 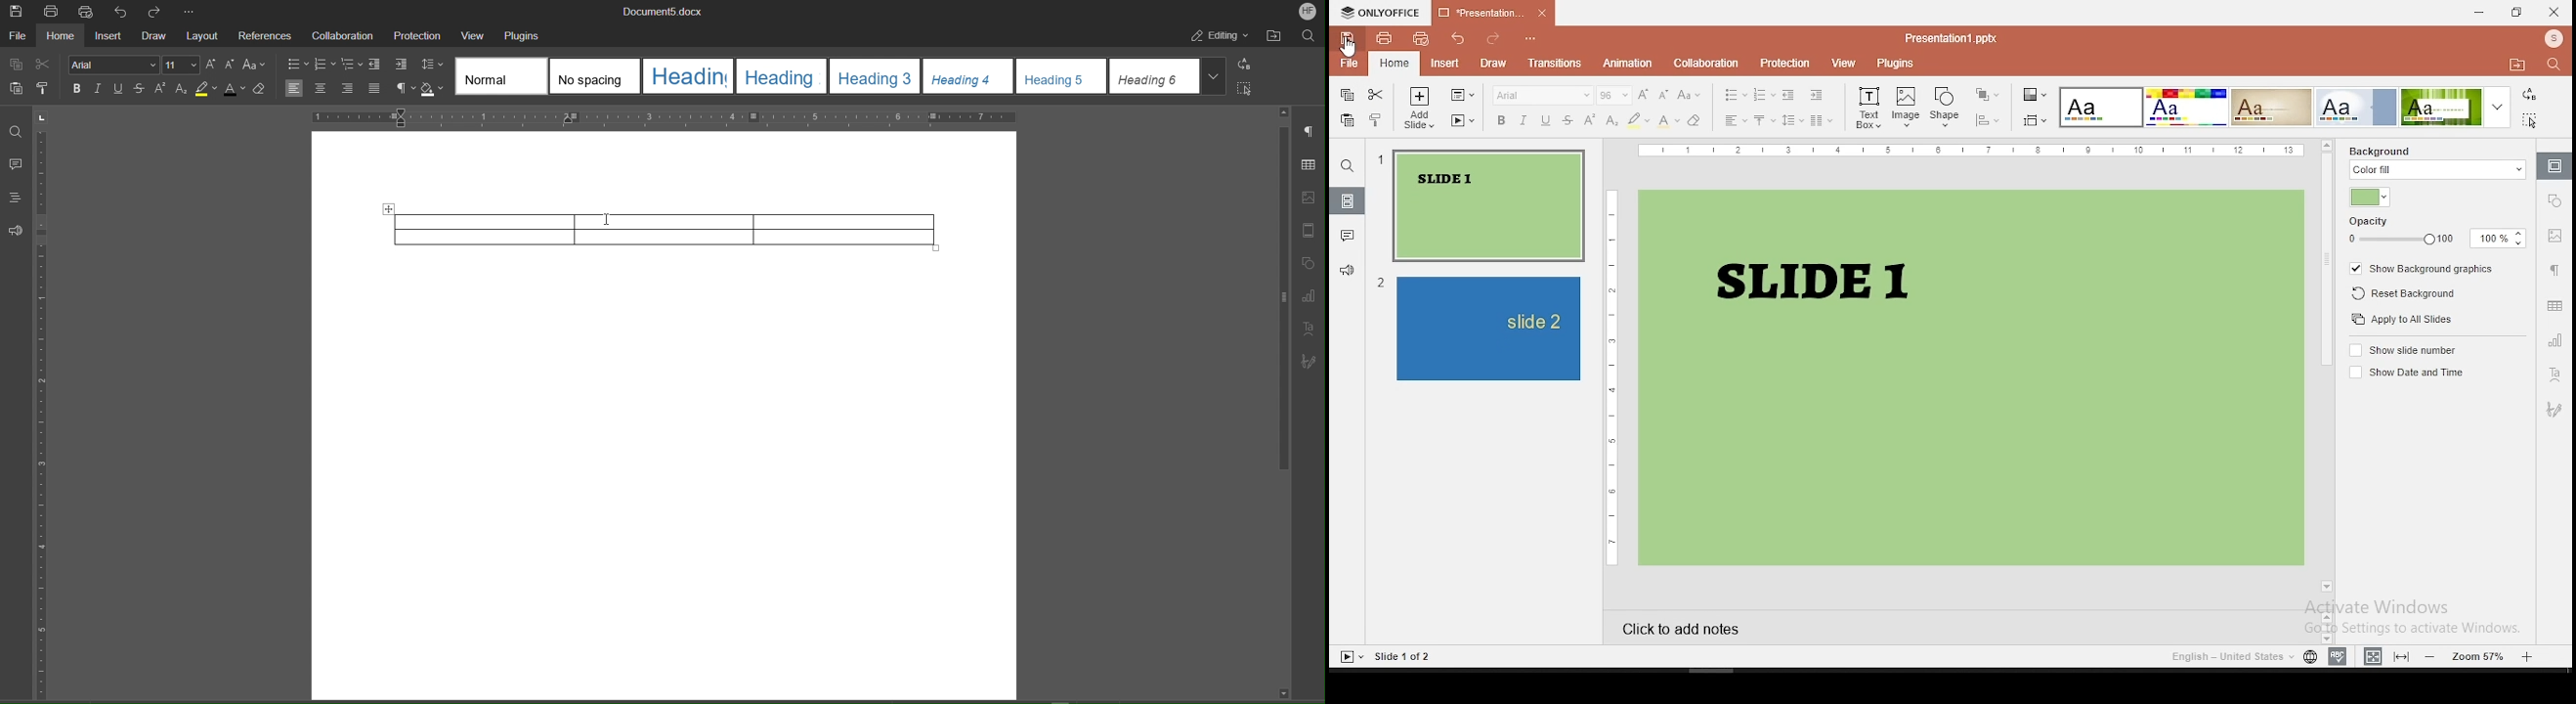 What do you see at coordinates (1669, 120) in the screenshot?
I see `font color` at bounding box center [1669, 120].